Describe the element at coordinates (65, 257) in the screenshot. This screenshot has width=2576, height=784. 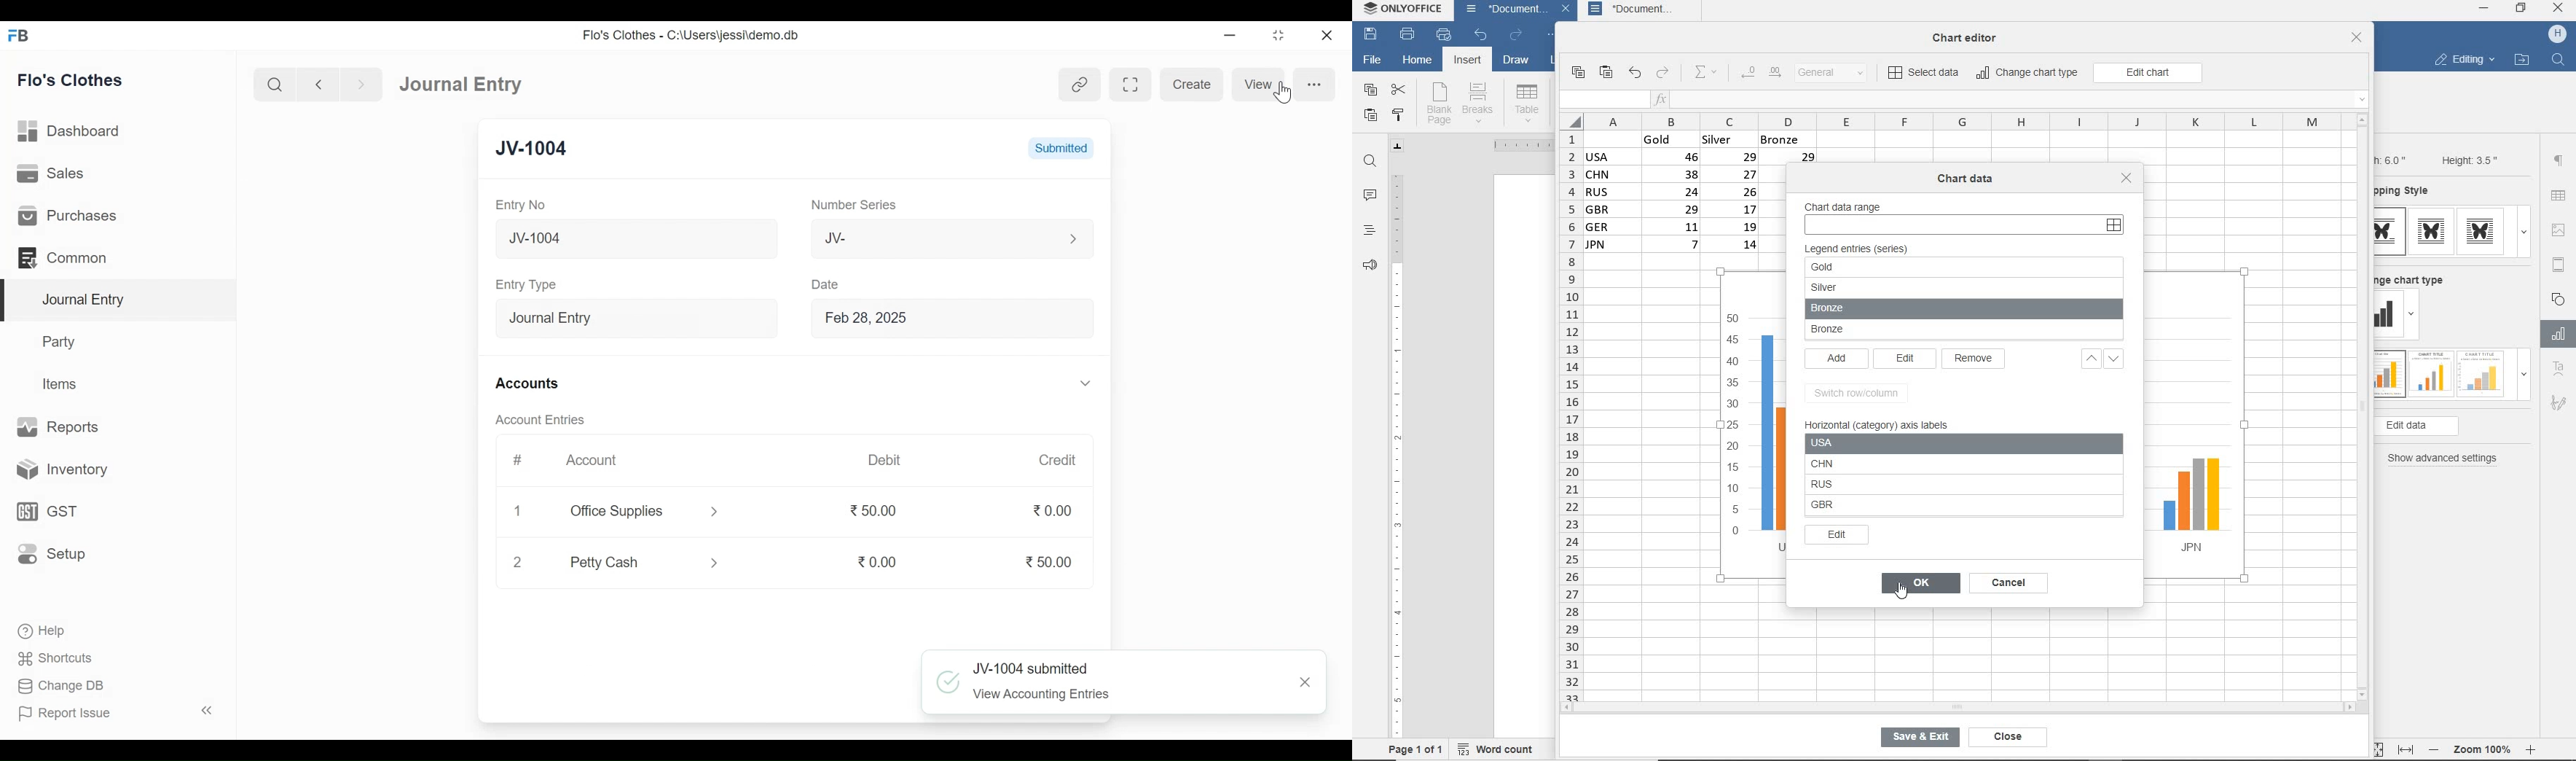
I see `Common` at that location.